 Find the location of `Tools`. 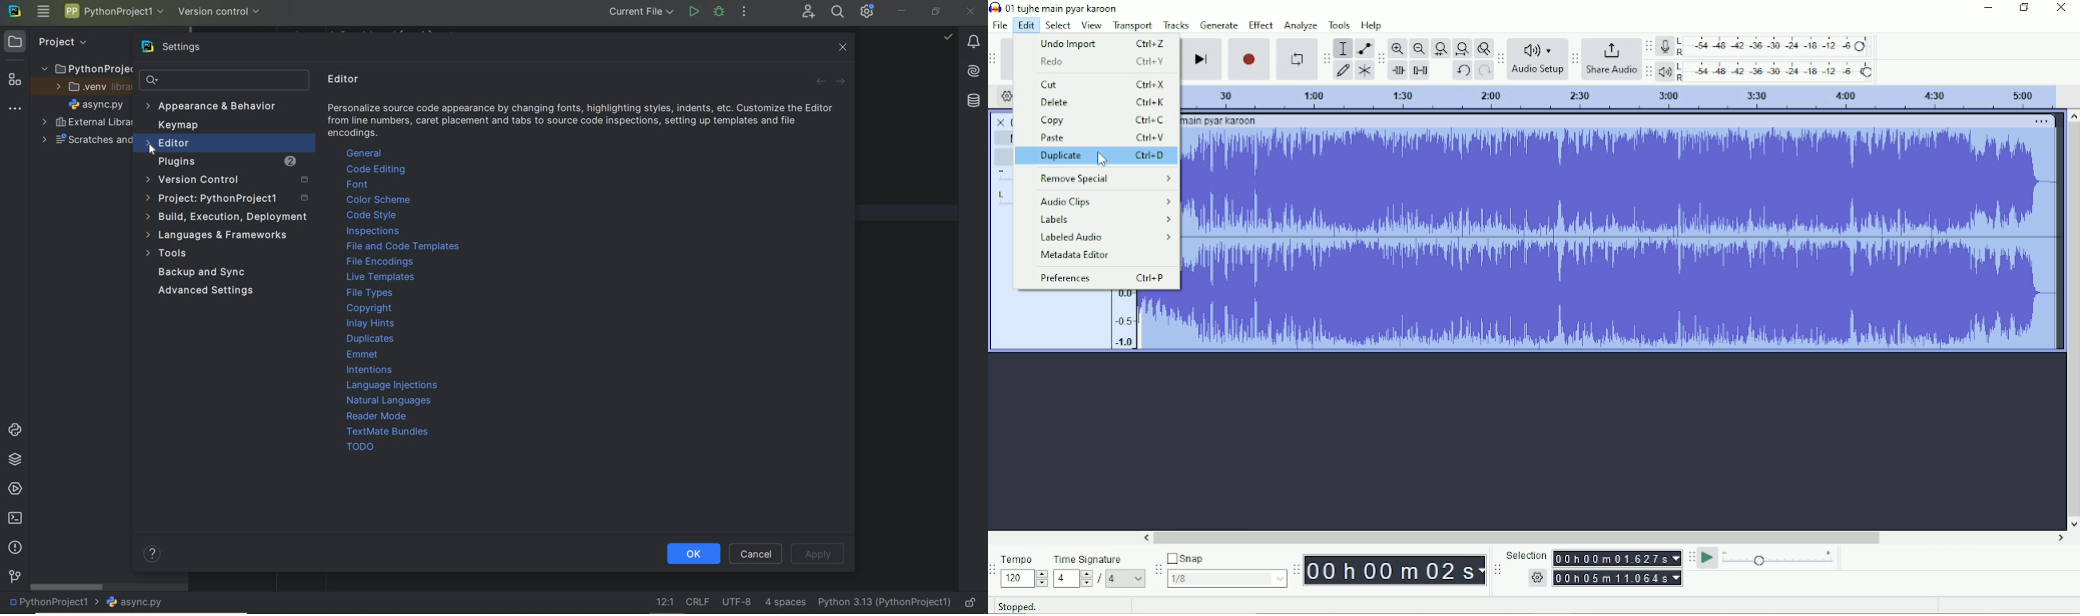

Tools is located at coordinates (1339, 25).